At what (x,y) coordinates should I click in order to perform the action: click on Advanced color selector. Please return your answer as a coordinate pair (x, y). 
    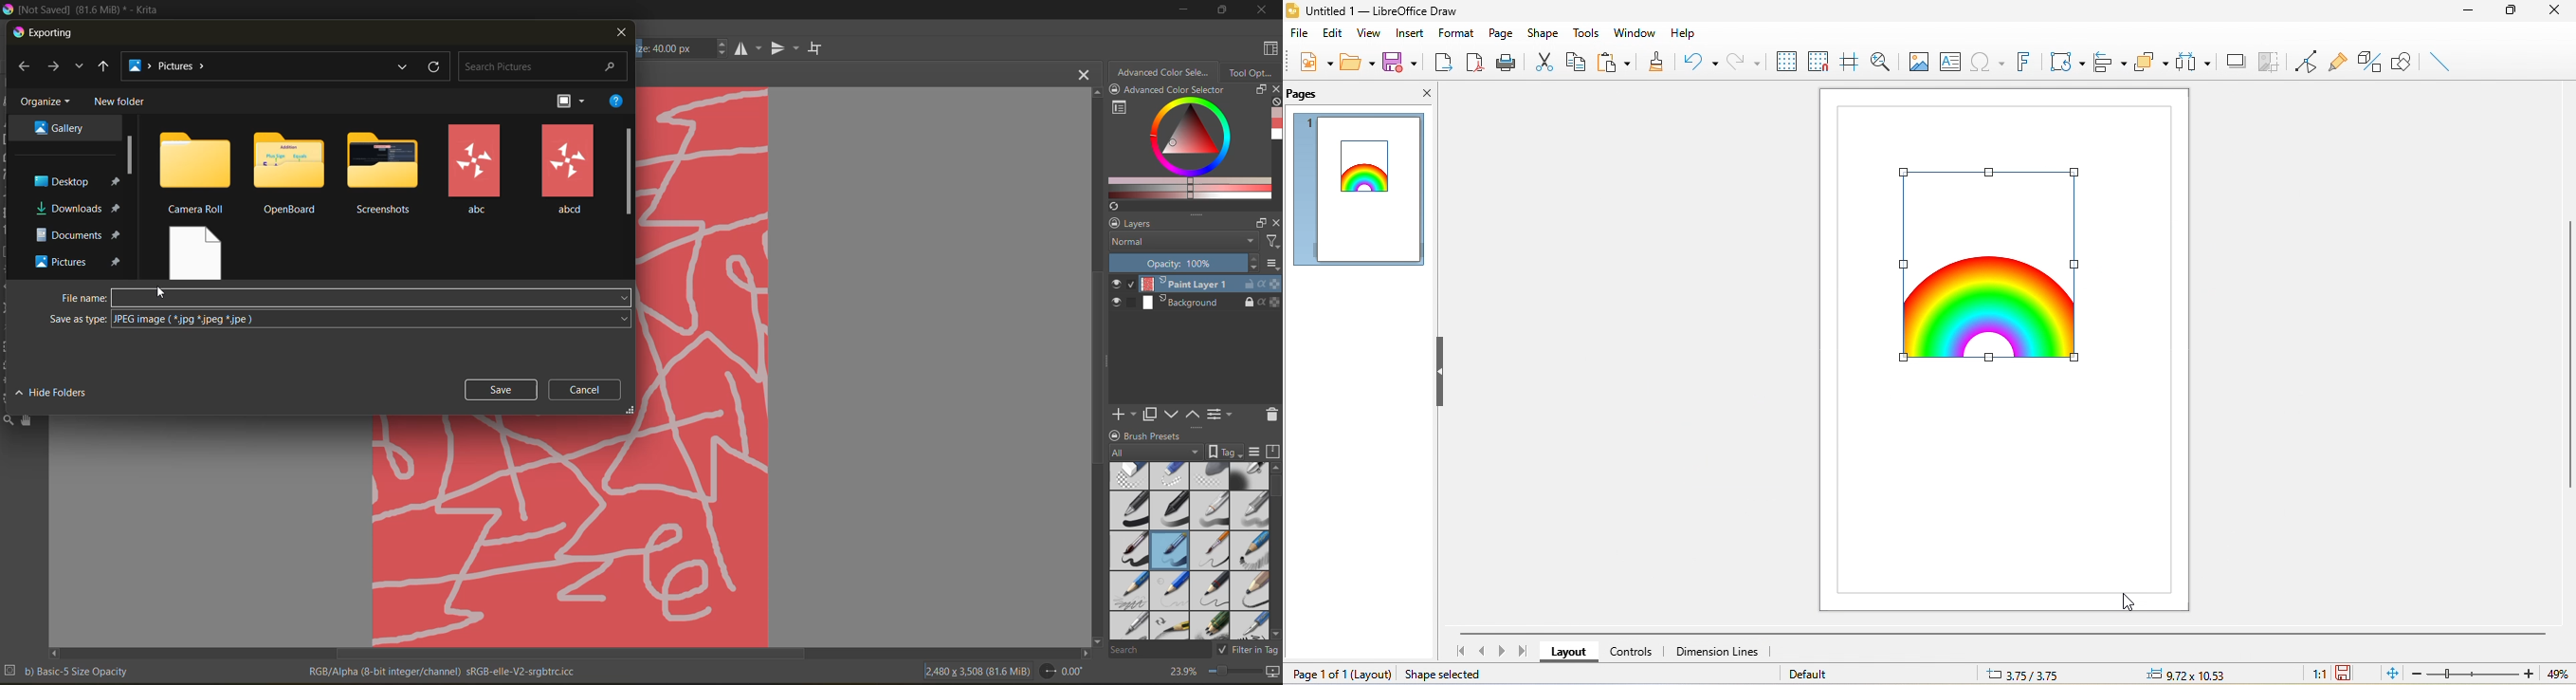
    Looking at the image, I should click on (1175, 91).